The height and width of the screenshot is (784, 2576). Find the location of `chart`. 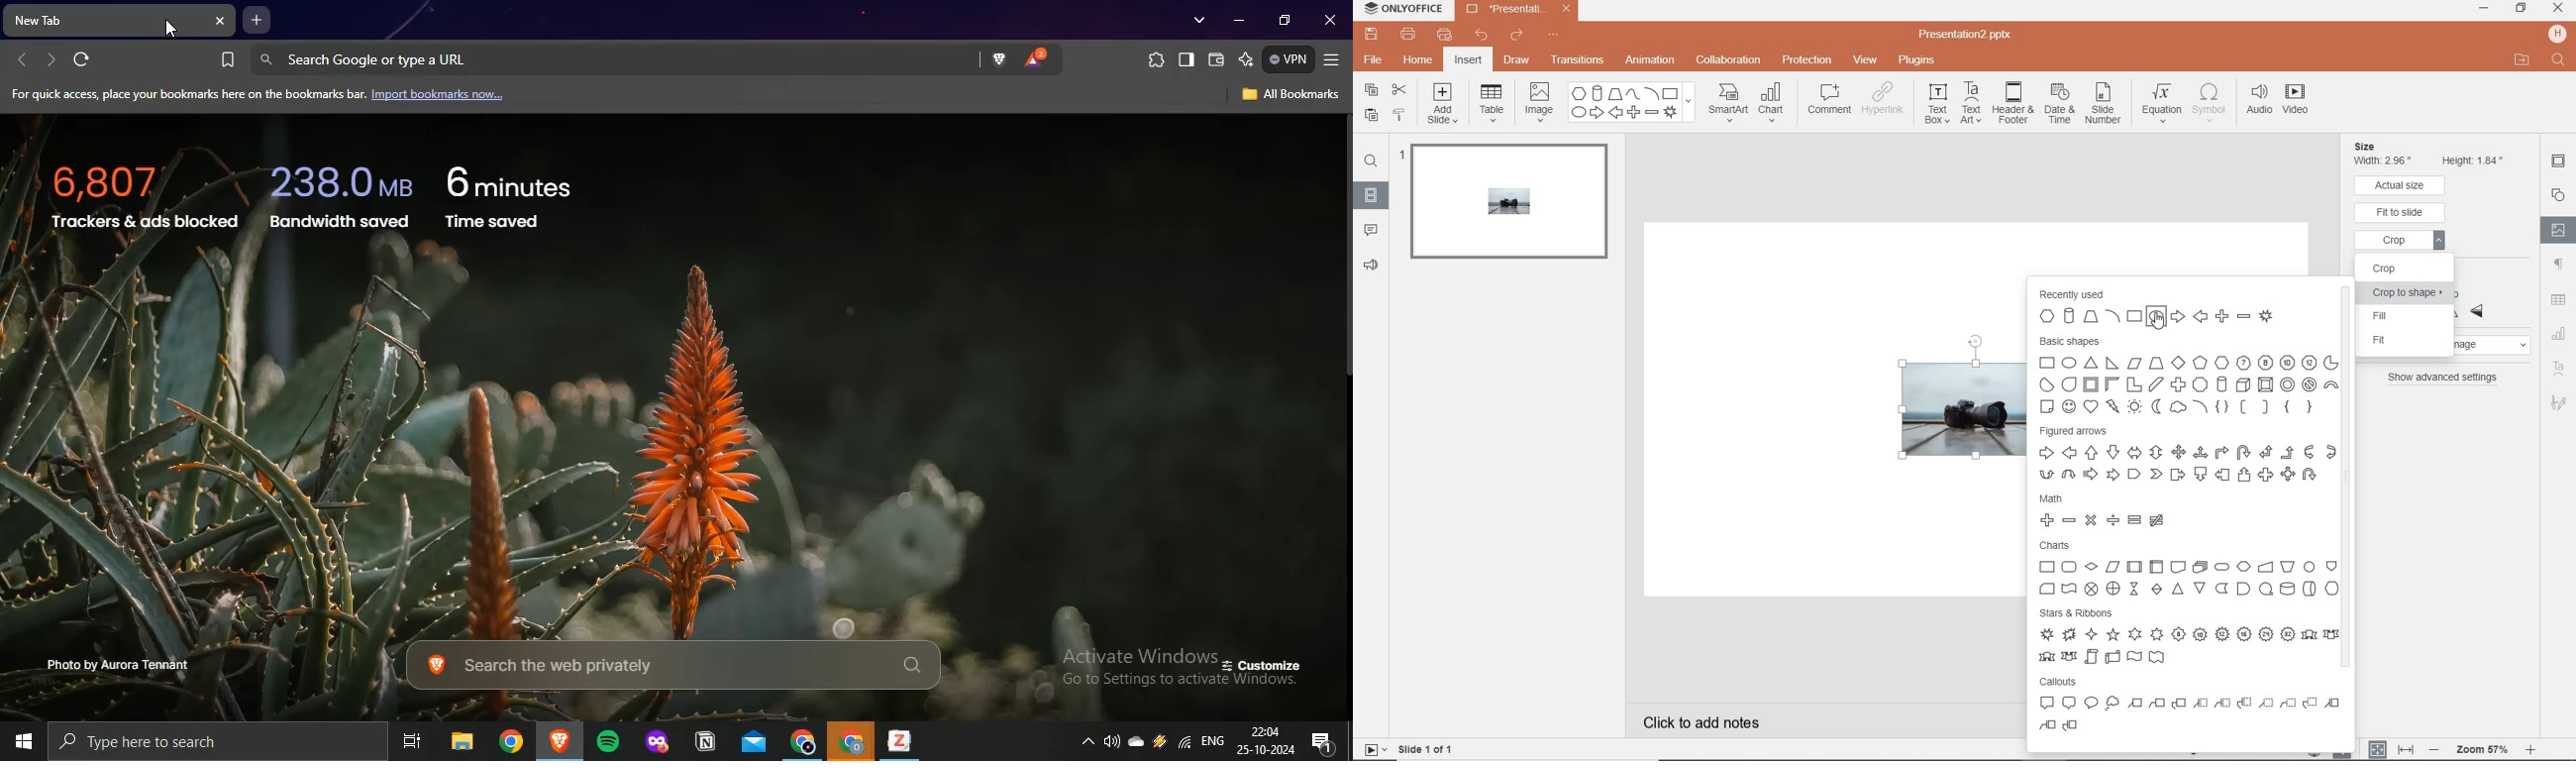

chart is located at coordinates (2561, 332).